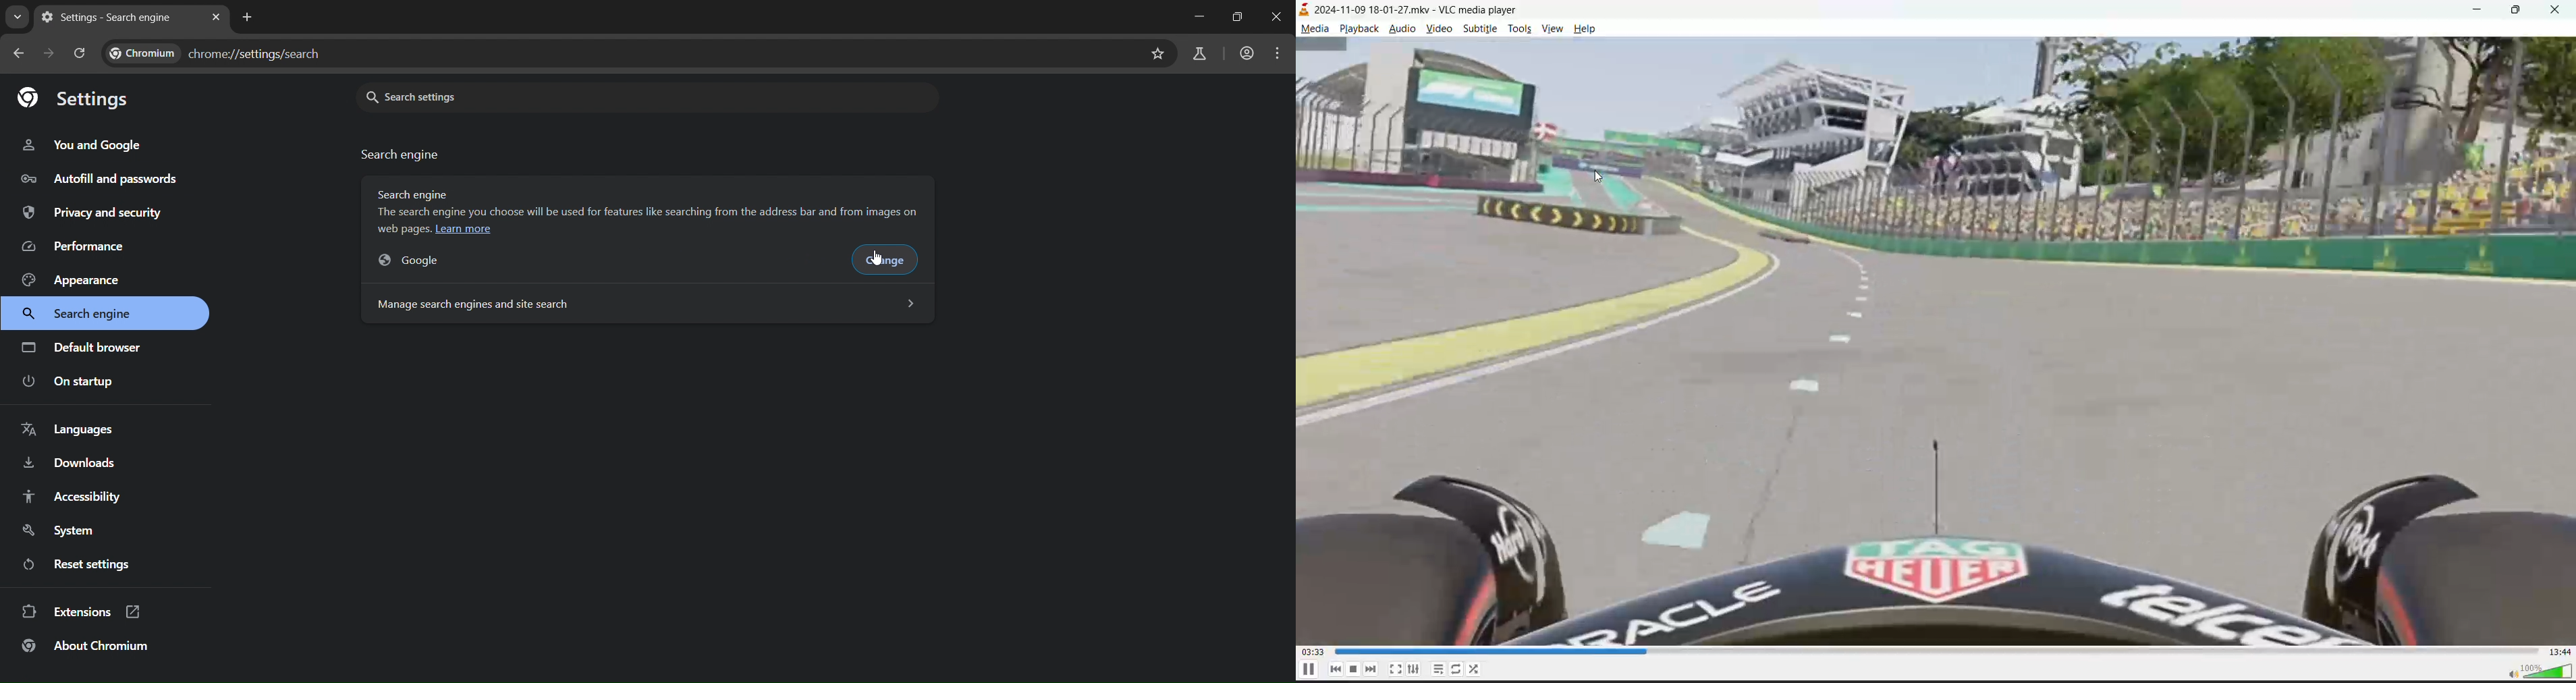 Image resolution: width=2576 pixels, height=700 pixels. I want to click on previous, so click(1332, 670).